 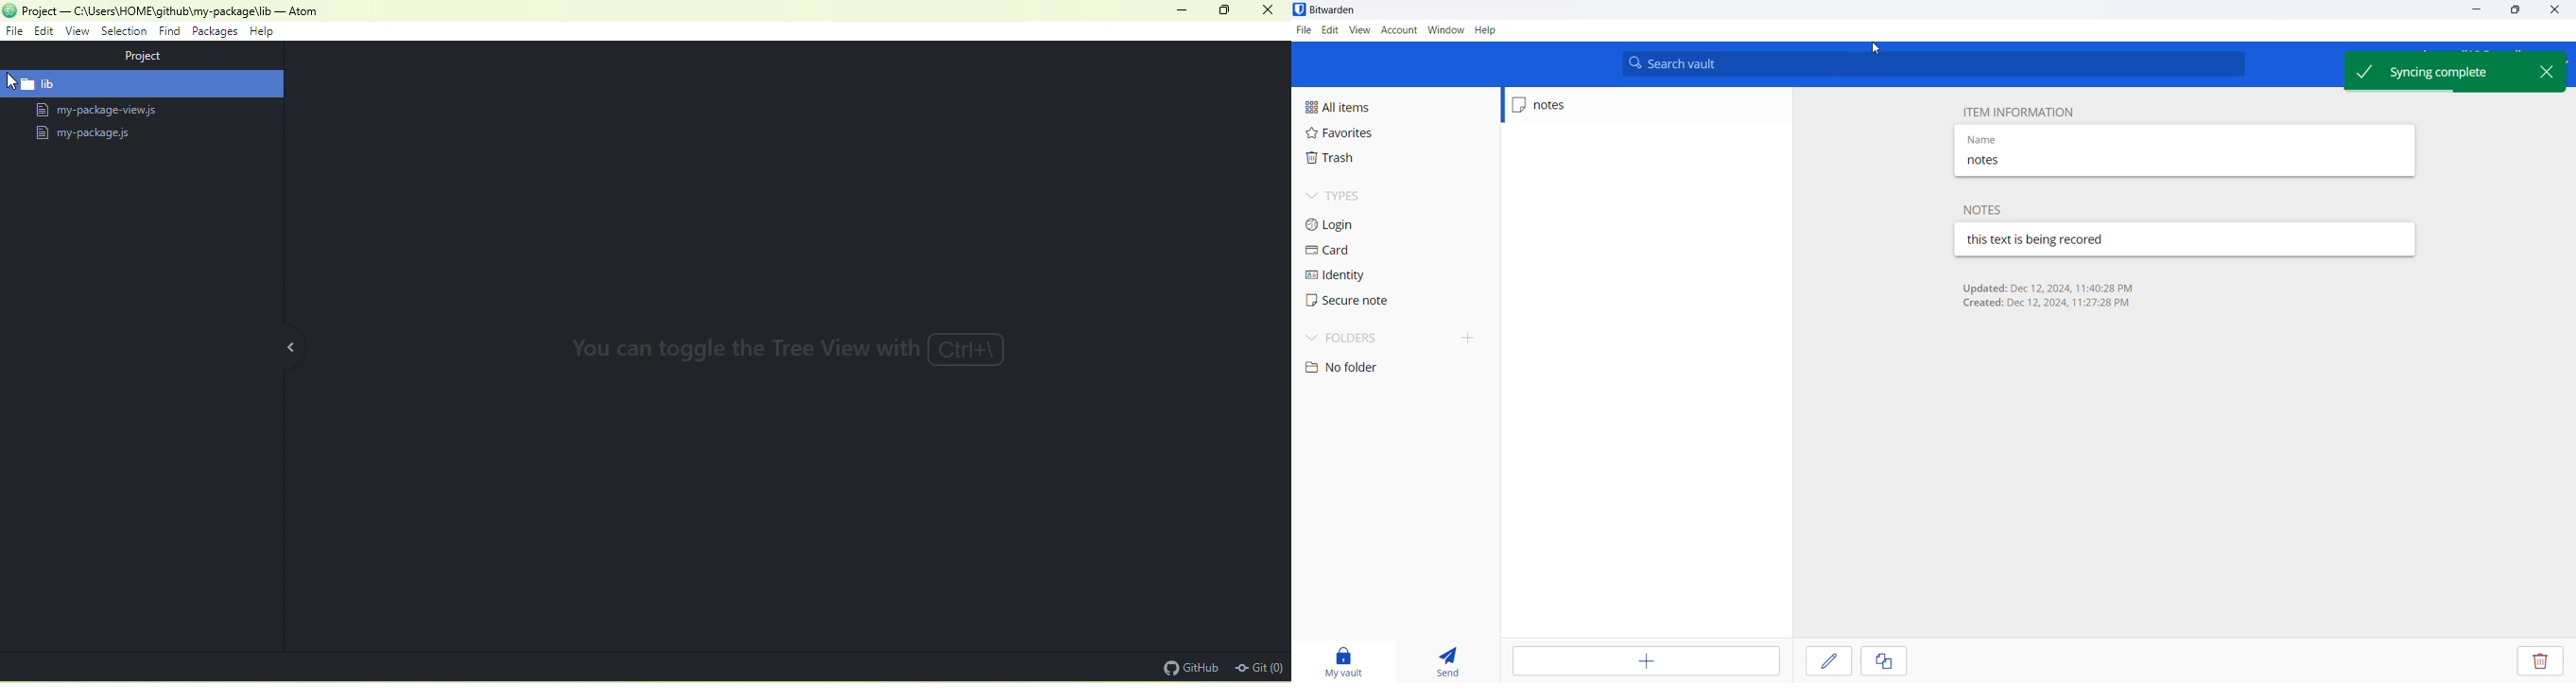 I want to click on created: Dec 12, 2024 11:27:29 PM, so click(x=2047, y=305).